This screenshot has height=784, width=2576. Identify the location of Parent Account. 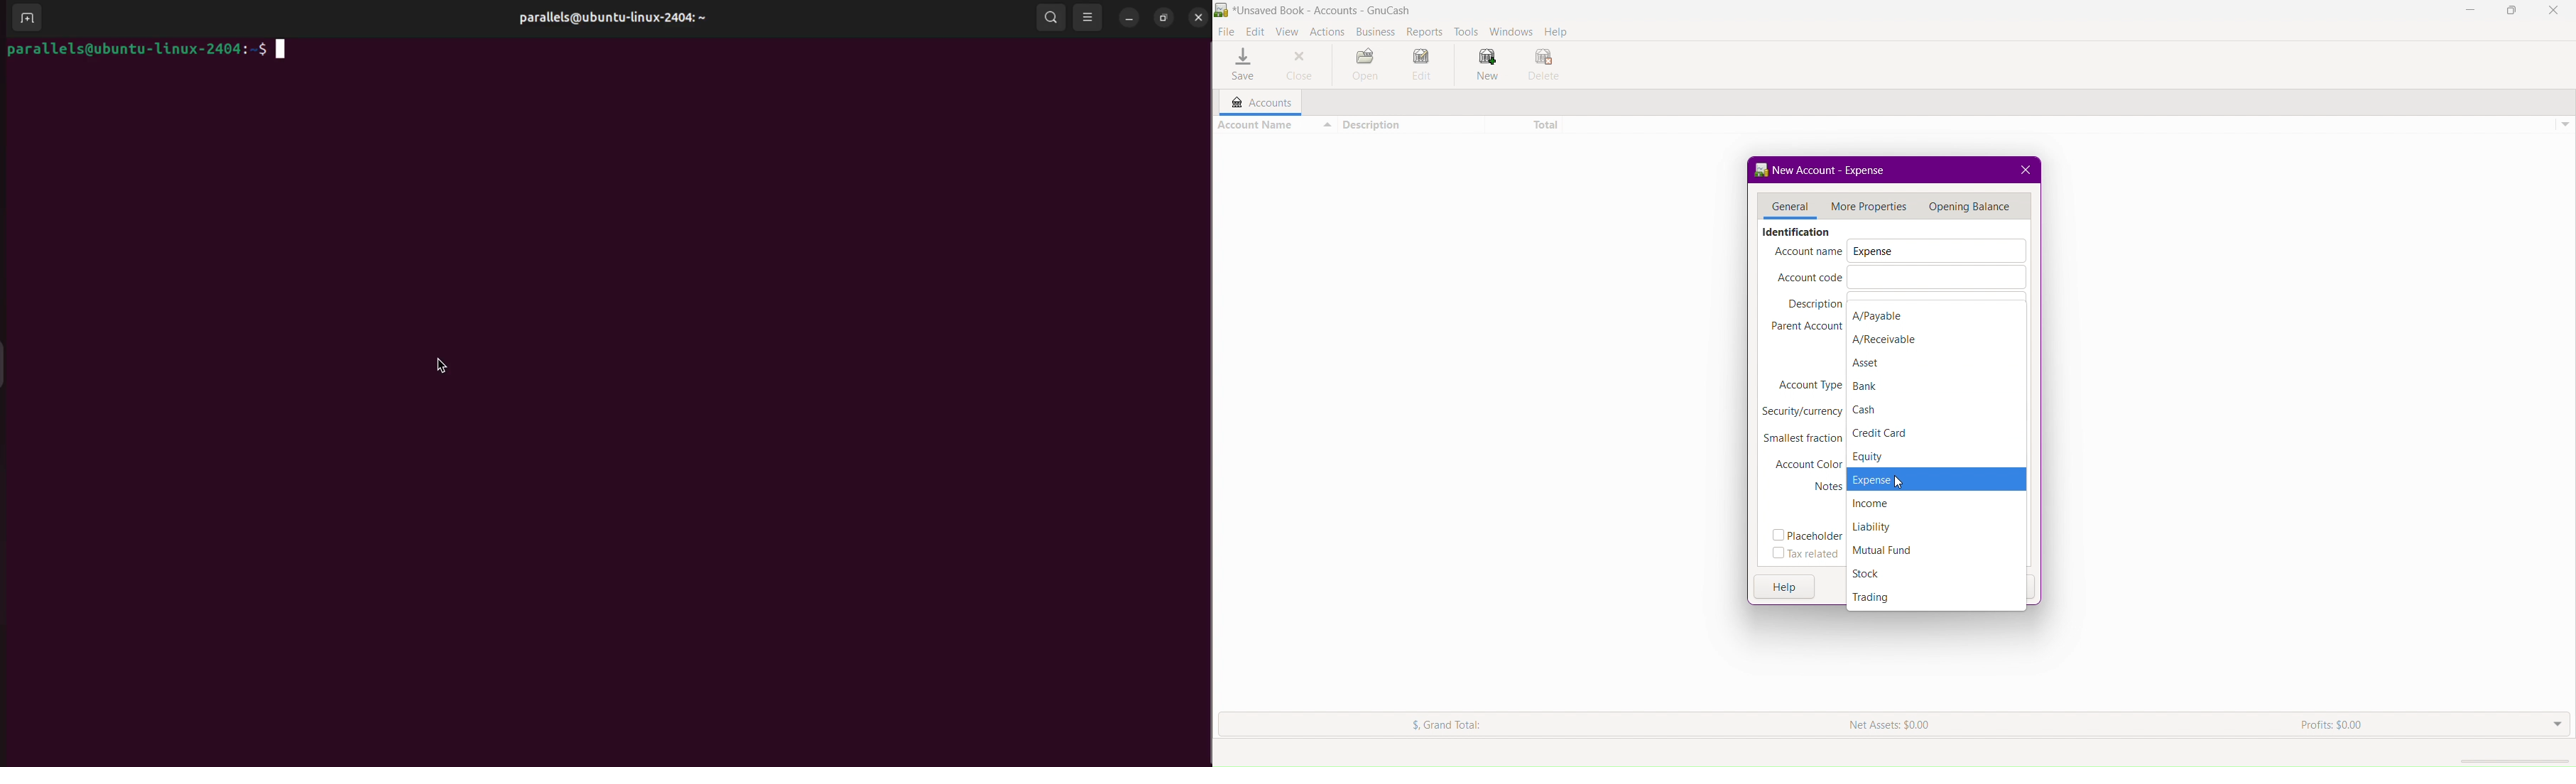
(1807, 330).